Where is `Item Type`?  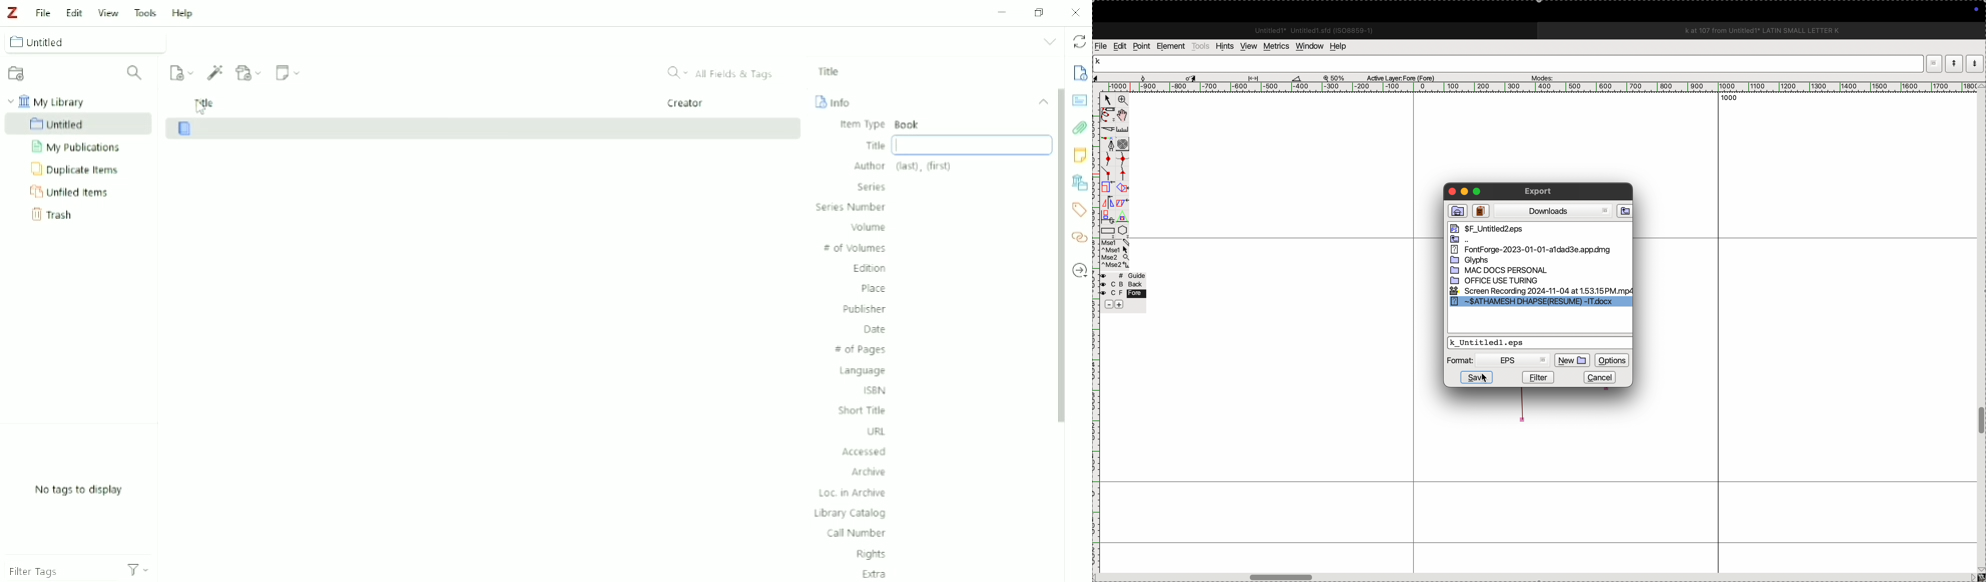 Item Type is located at coordinates (881, 125).